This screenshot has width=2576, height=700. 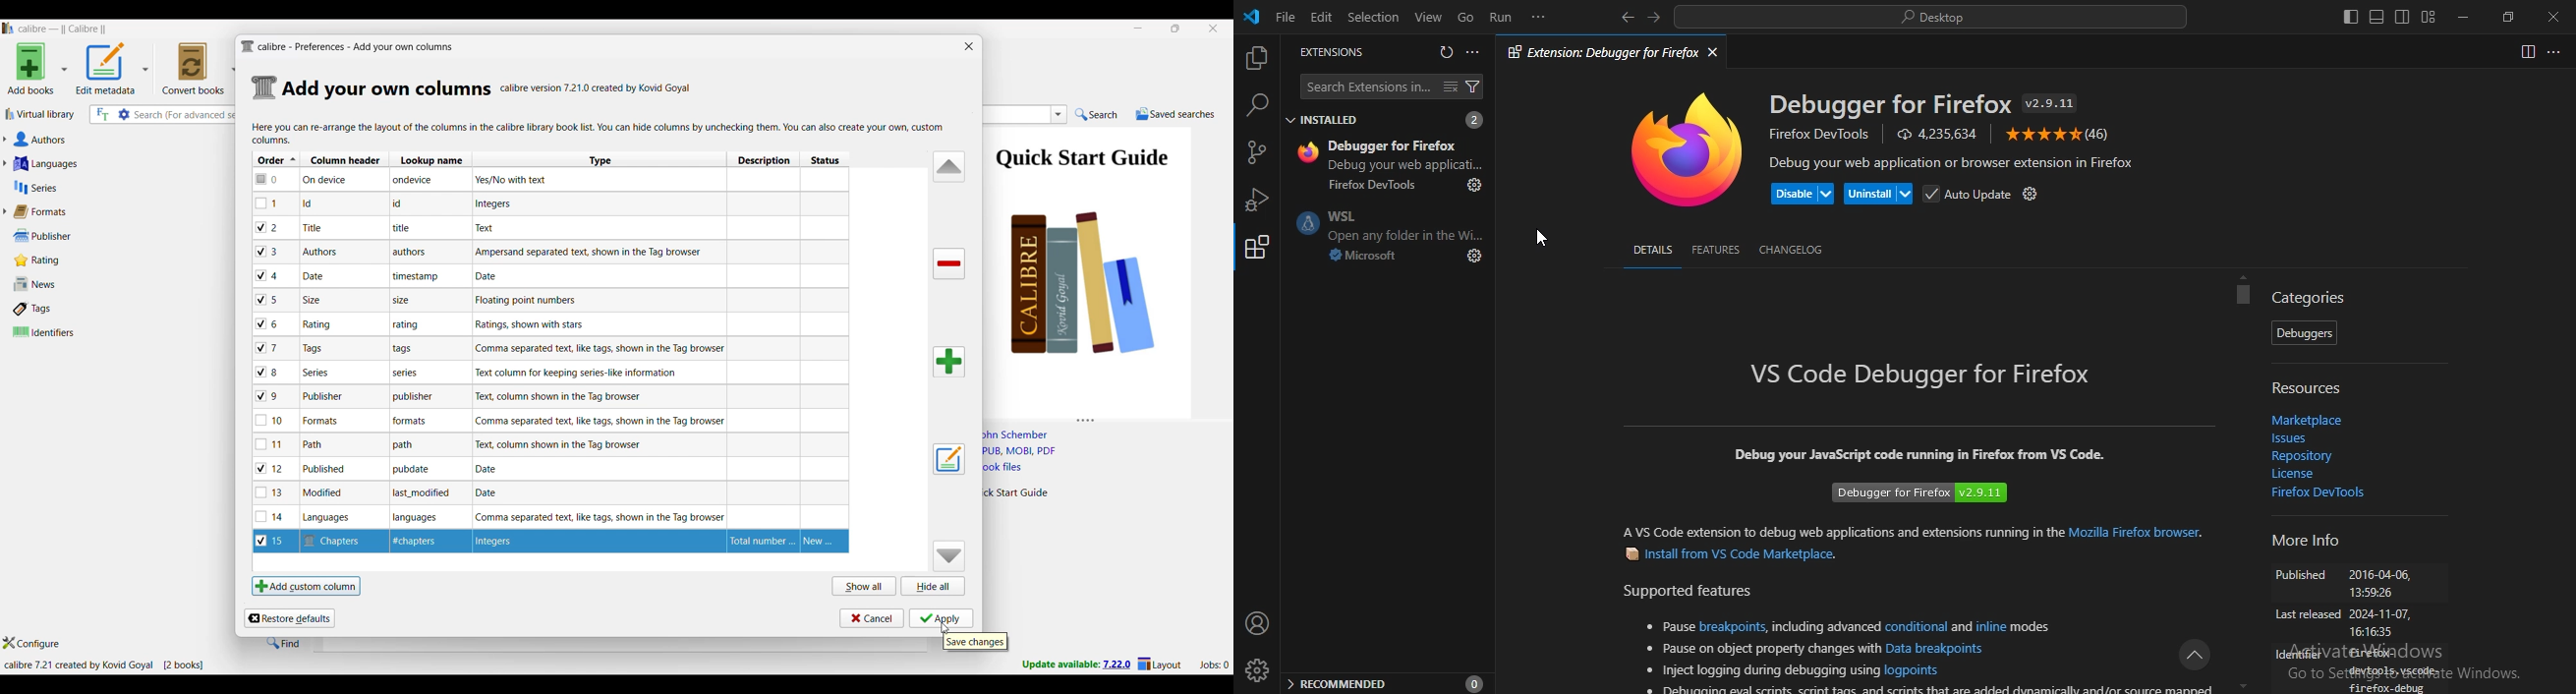 I want to click on Title and logo of current window, so click(x=348, y=47).